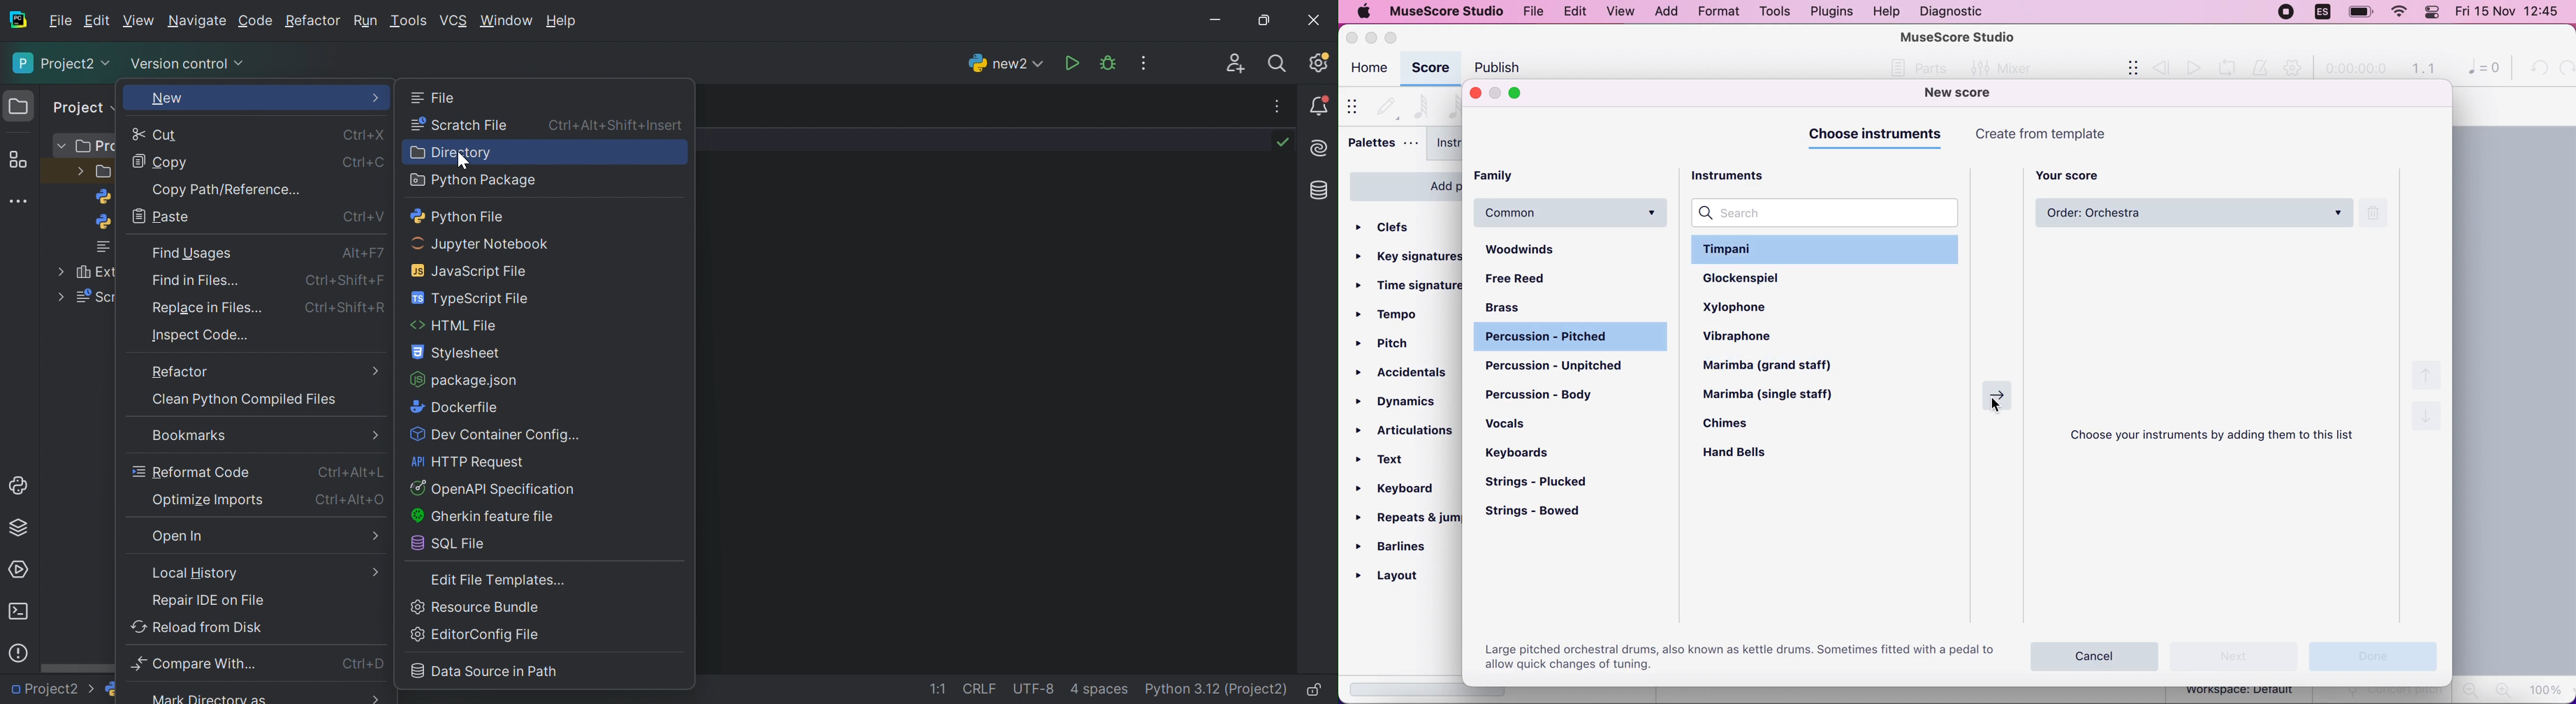 The height and width of the screenshot is (728, 2576). Describe the element at coordinates (1401, 224) in the screenshot. I see `clefs` at that location.